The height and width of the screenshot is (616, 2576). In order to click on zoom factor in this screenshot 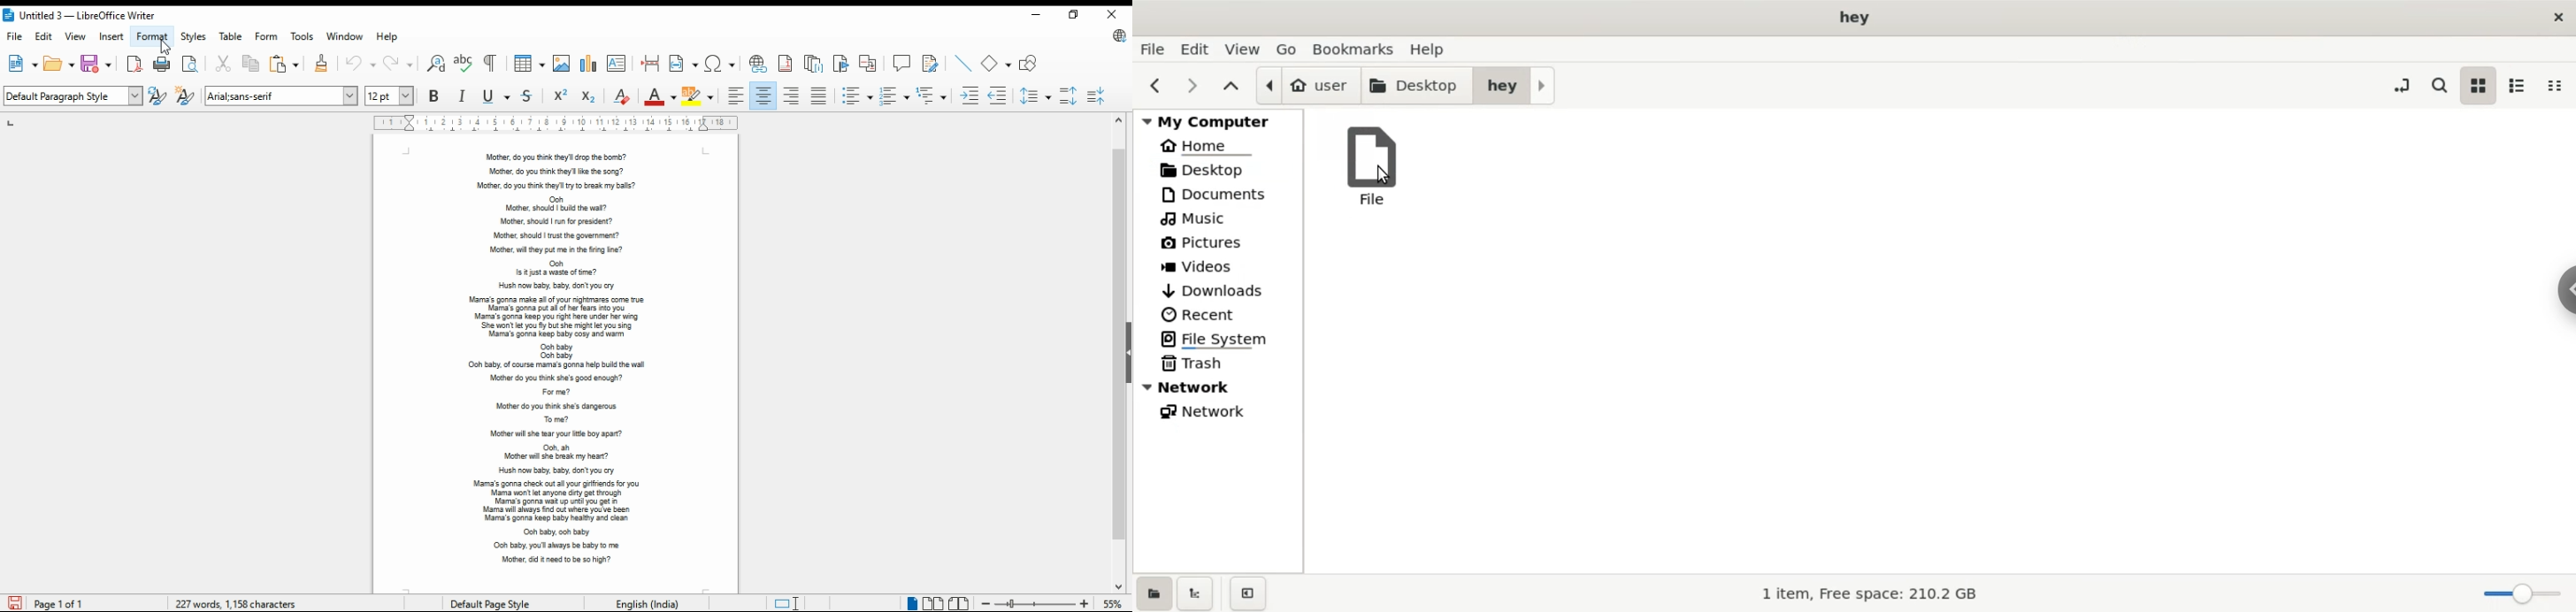, I will do `click(1114, 604)`.